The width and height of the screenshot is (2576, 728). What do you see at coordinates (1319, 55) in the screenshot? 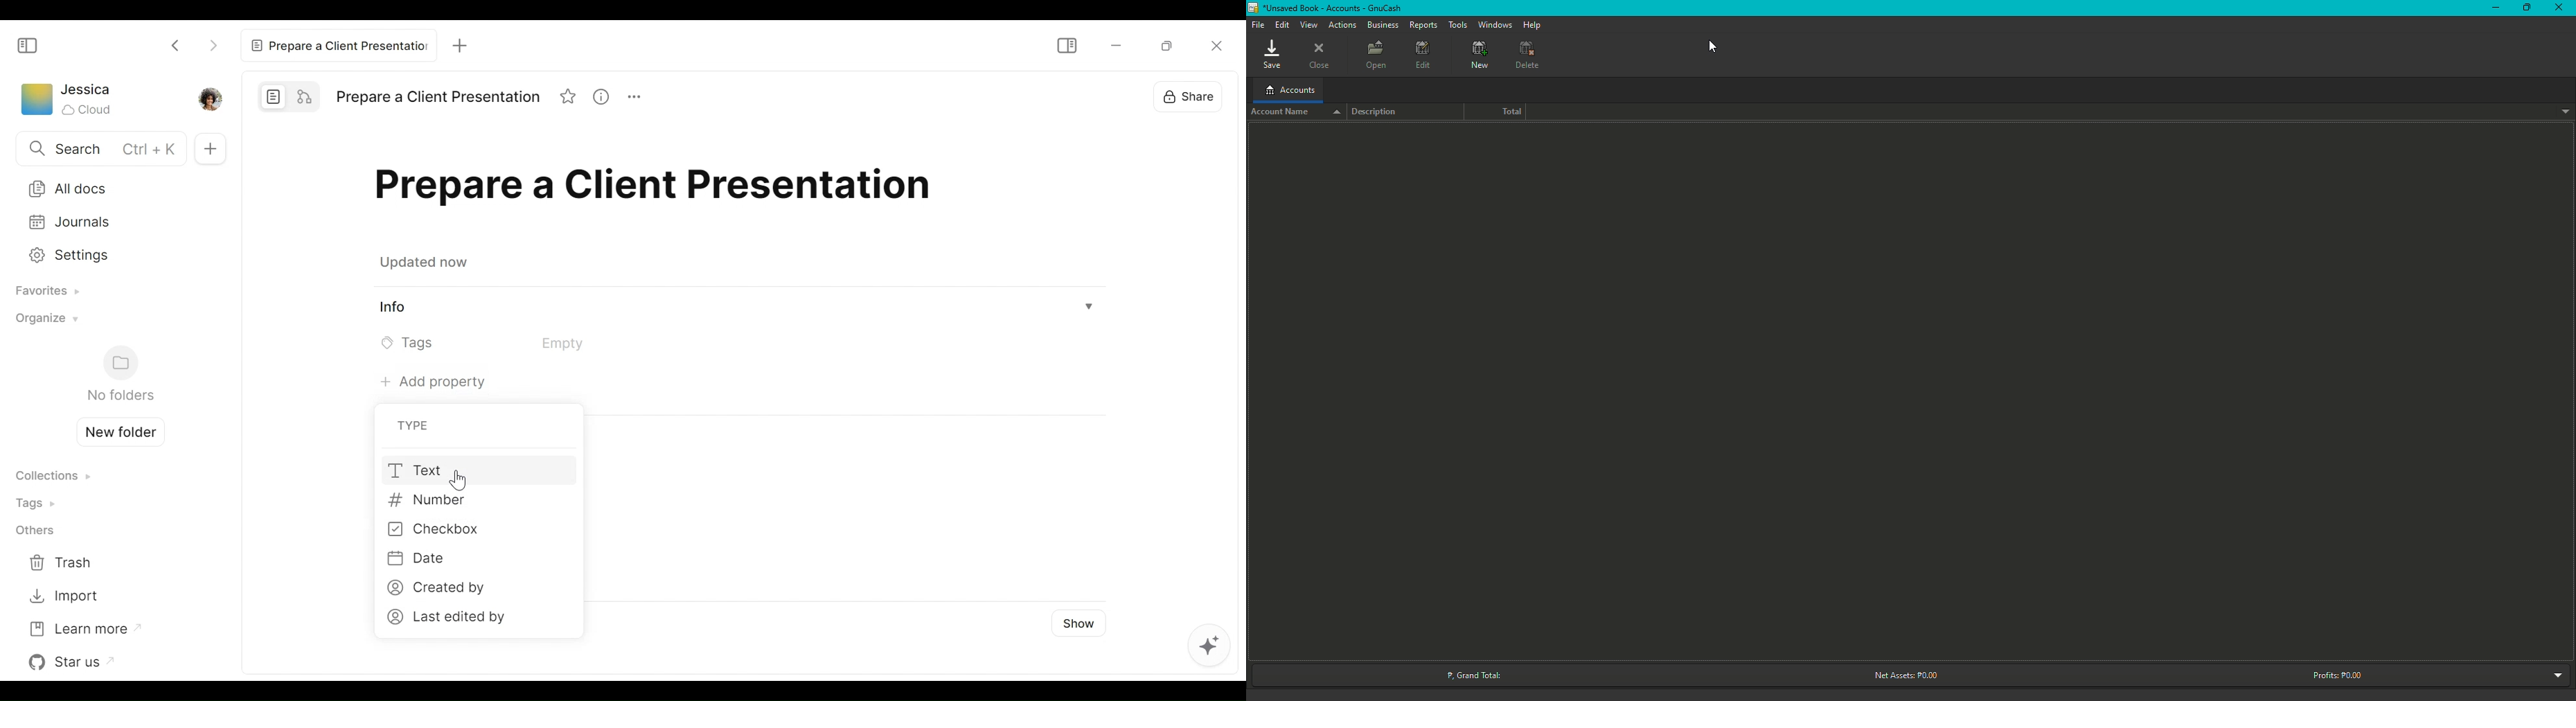
I see `Close` at bounding box center [1319, 55].